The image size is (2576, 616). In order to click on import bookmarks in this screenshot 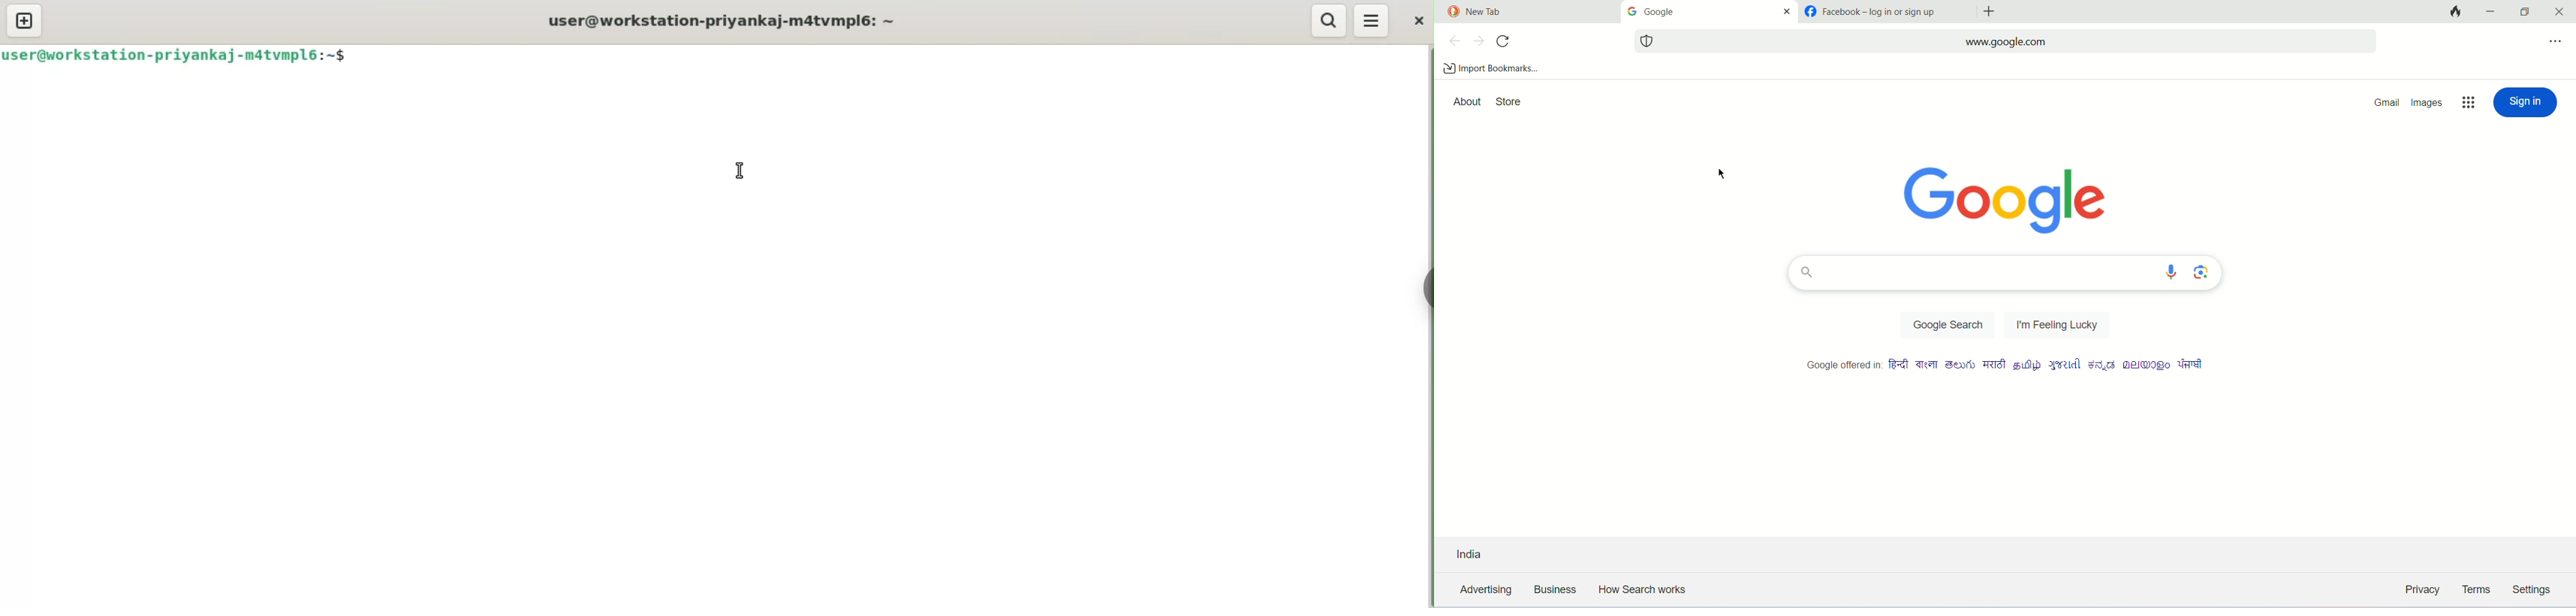, I will do `click(1490, 68)`.